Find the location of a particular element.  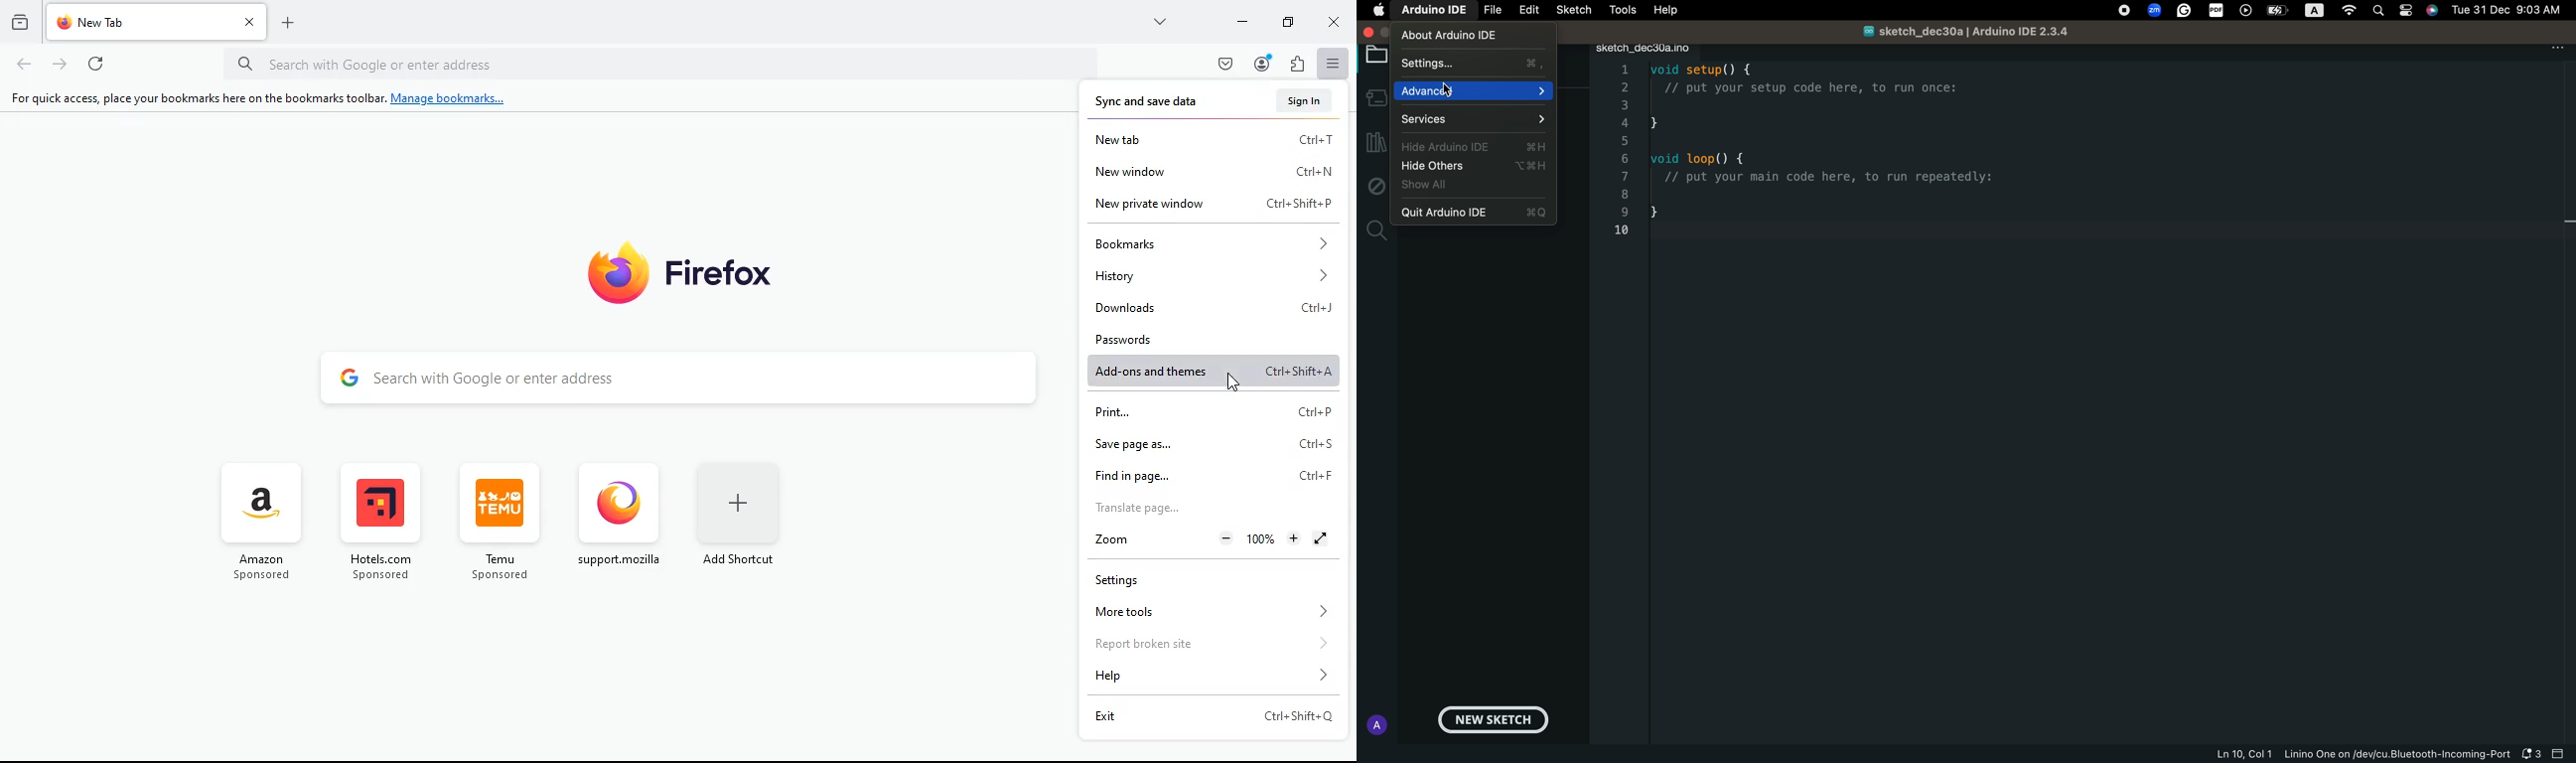

new window  ctrl+n is located at coordinates (1218, 169).